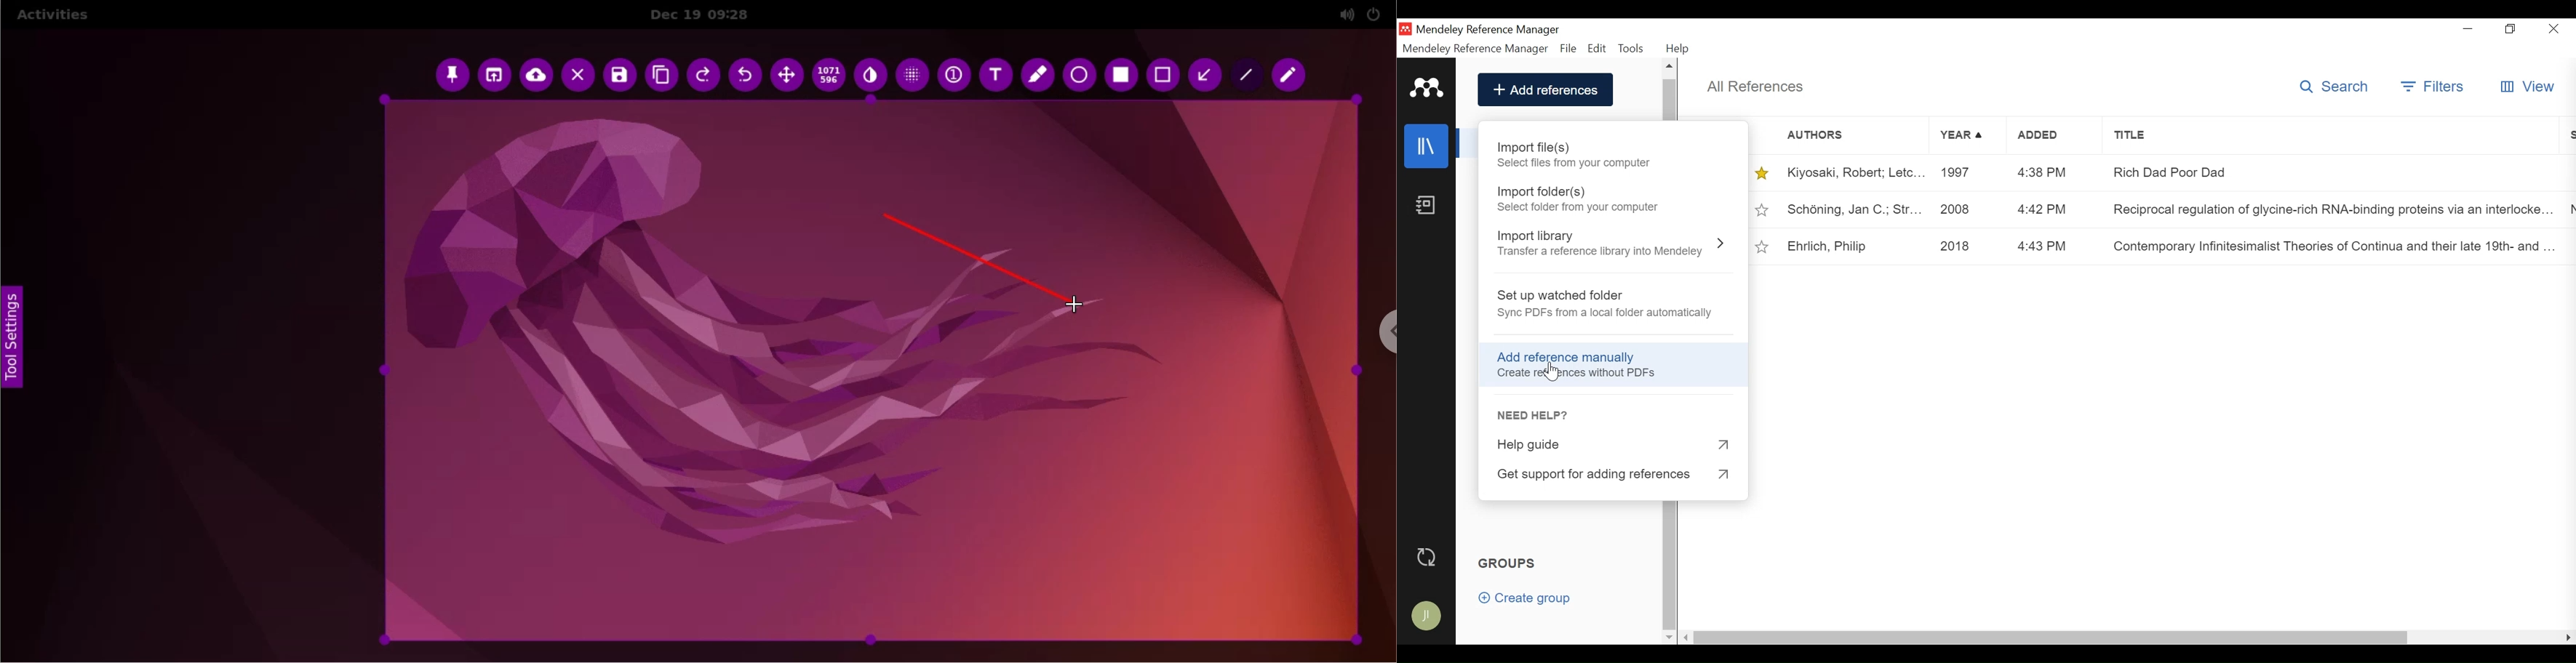  I want to click on Scroll down, so click(1669, 636).